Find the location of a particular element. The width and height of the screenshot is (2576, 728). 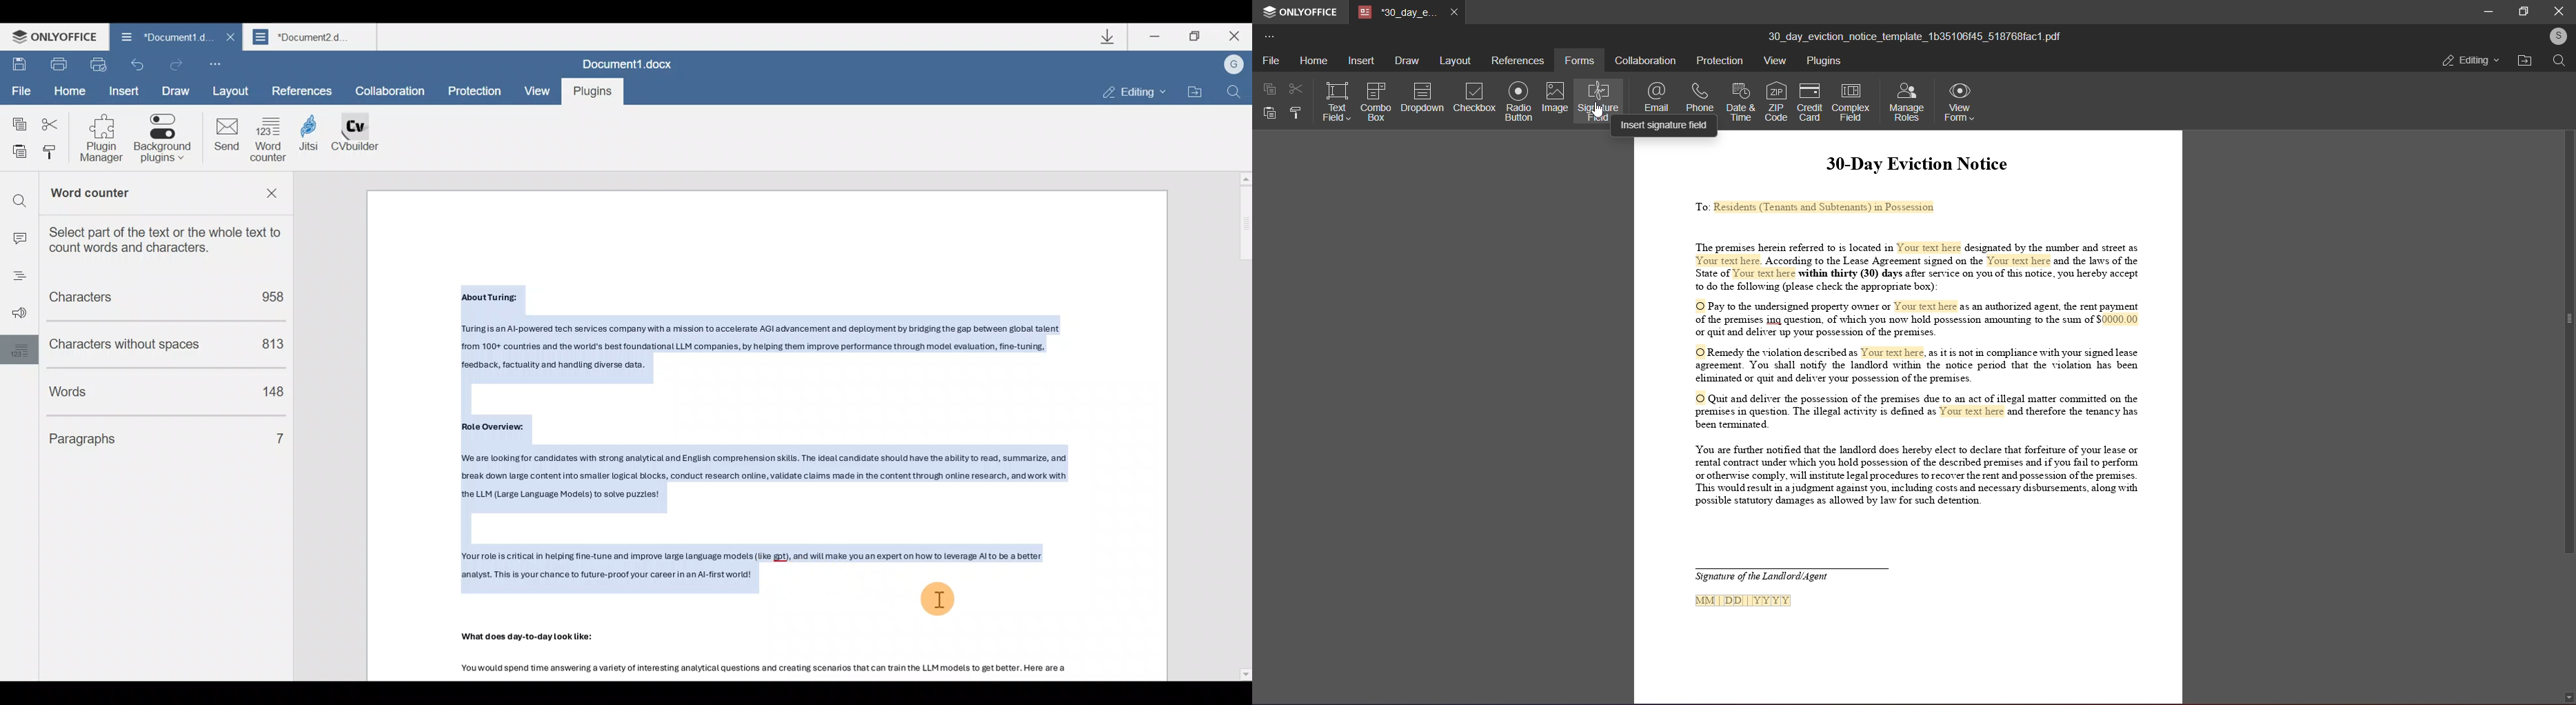

collaboration is located at coordinates (1647, 59).